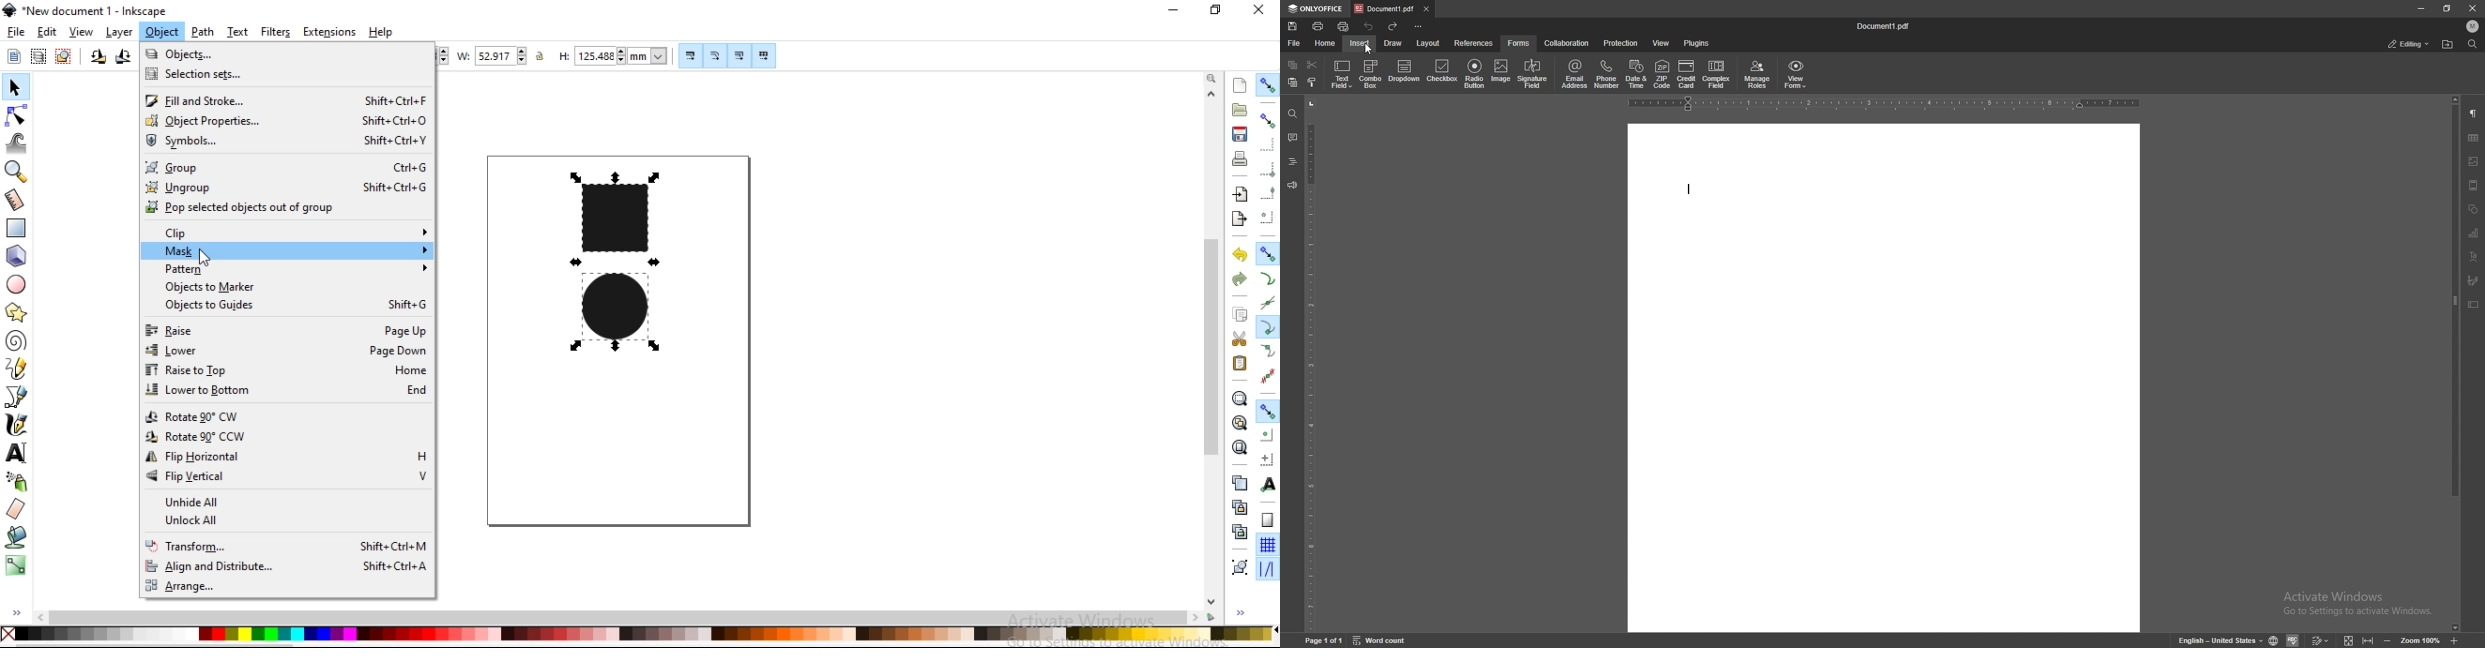 This screenshot has height=672, width=2492. Describe the element at coordinates (18, 285) in the screenshot. I see `create circles, arcs and ellipses` at that location.